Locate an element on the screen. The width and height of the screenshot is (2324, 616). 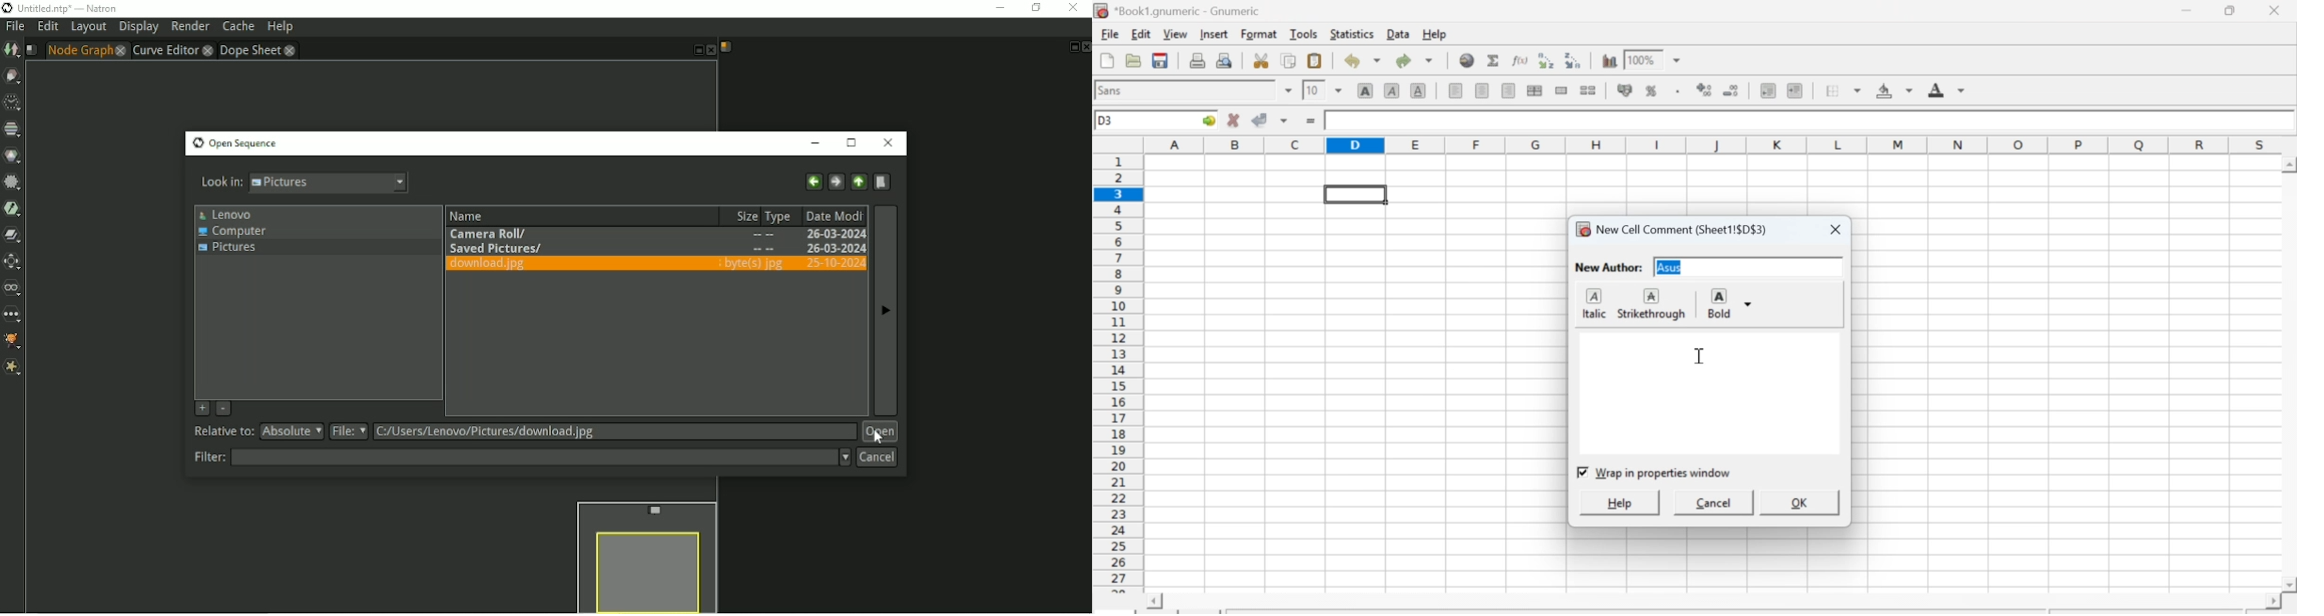
Align Right is located at coordinates (1509, 91).